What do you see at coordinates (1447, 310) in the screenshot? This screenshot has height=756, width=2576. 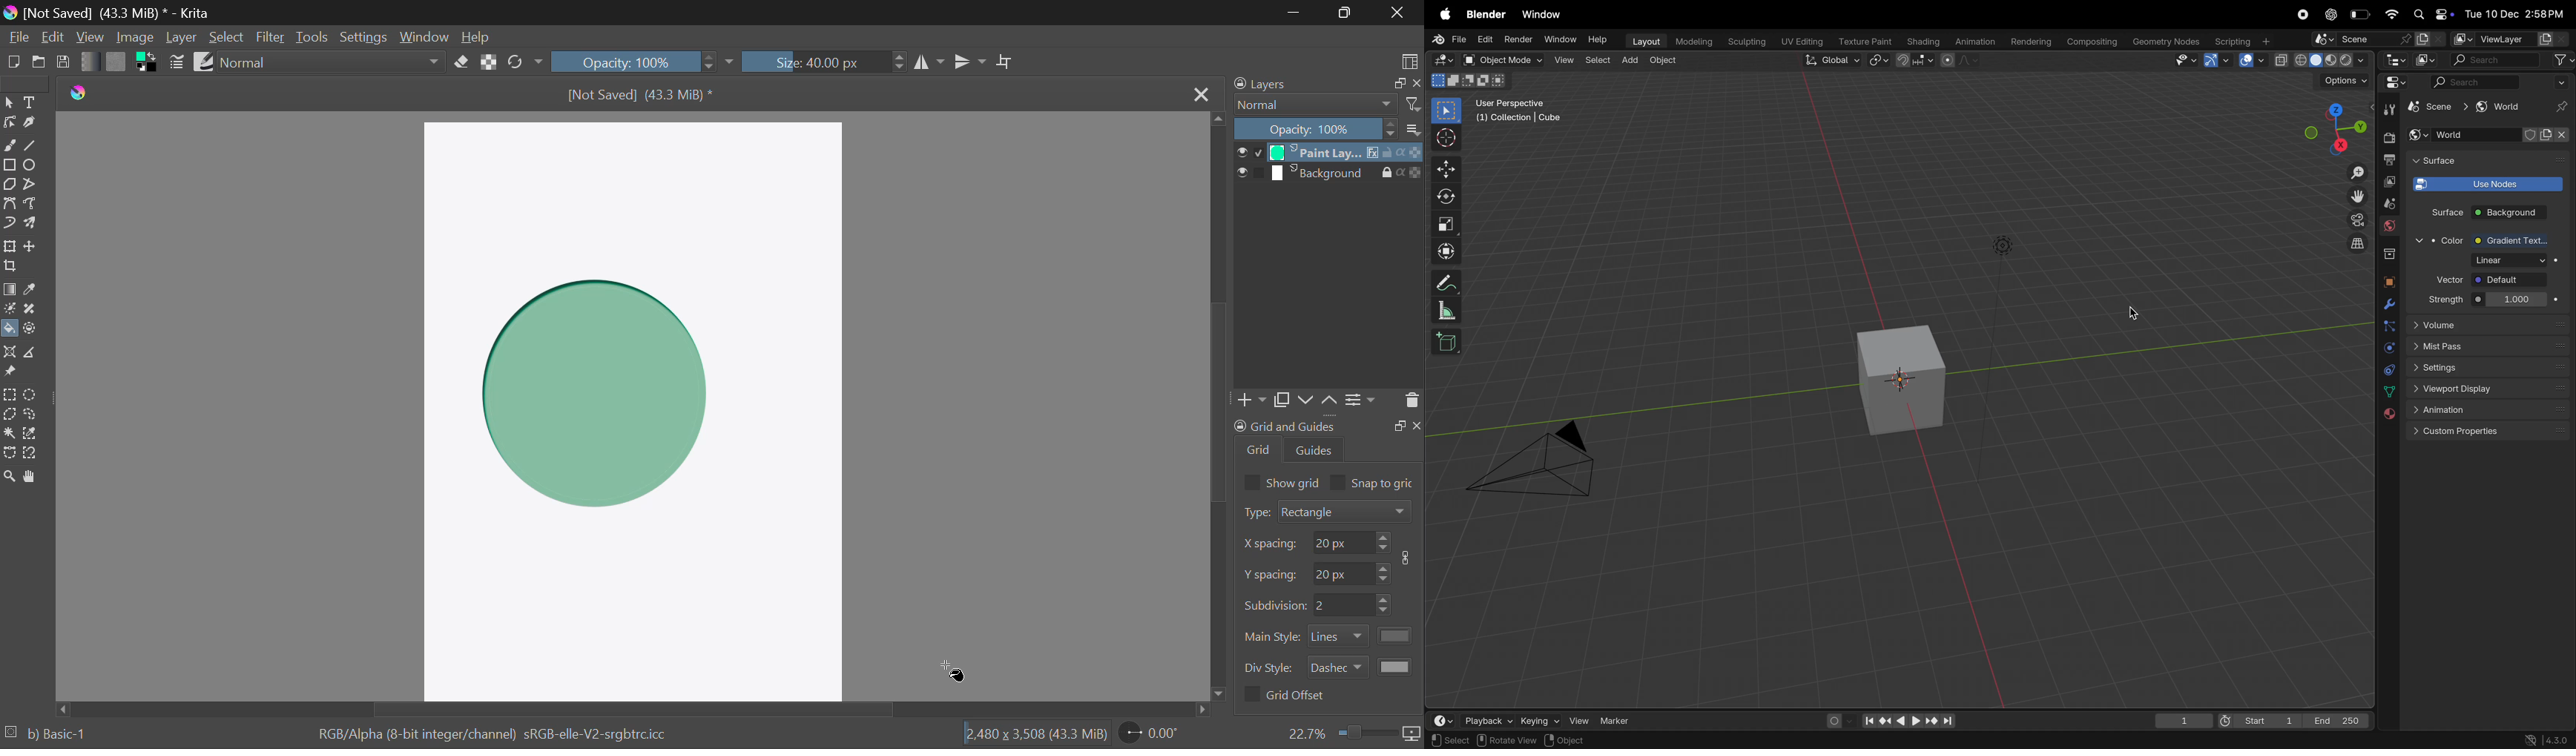 I see `measure` at bounding box center [1447, 310].